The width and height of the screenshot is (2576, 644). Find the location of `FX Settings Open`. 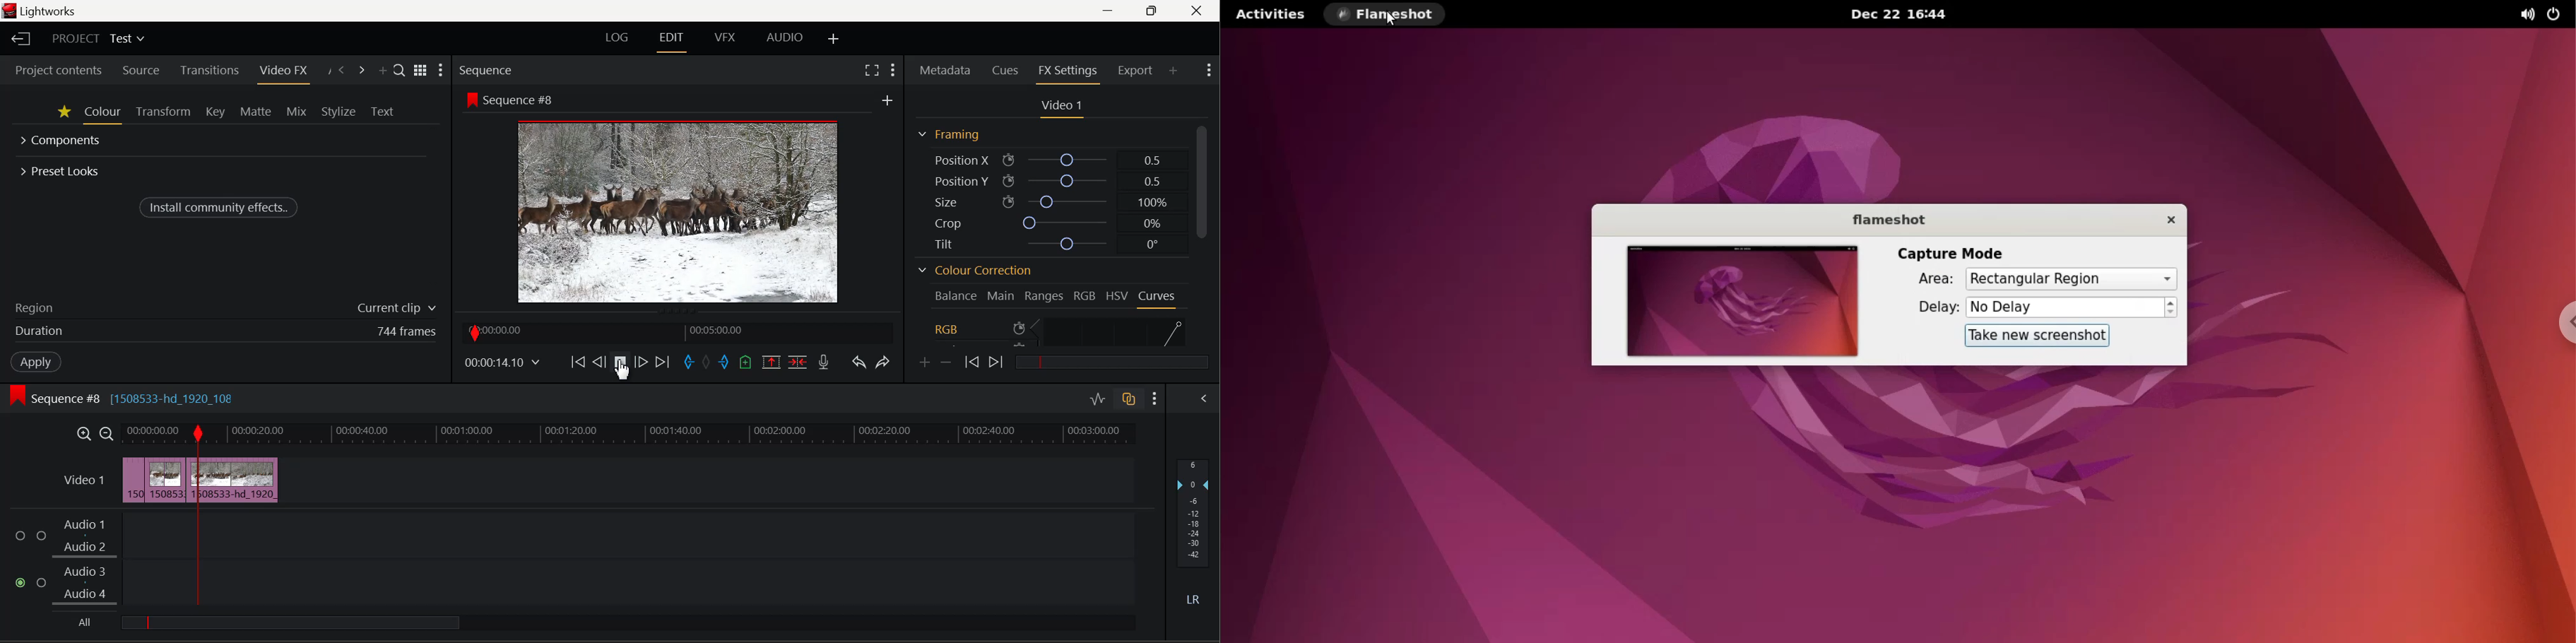

FX Settings Open is located at coordinates (1068, 72).